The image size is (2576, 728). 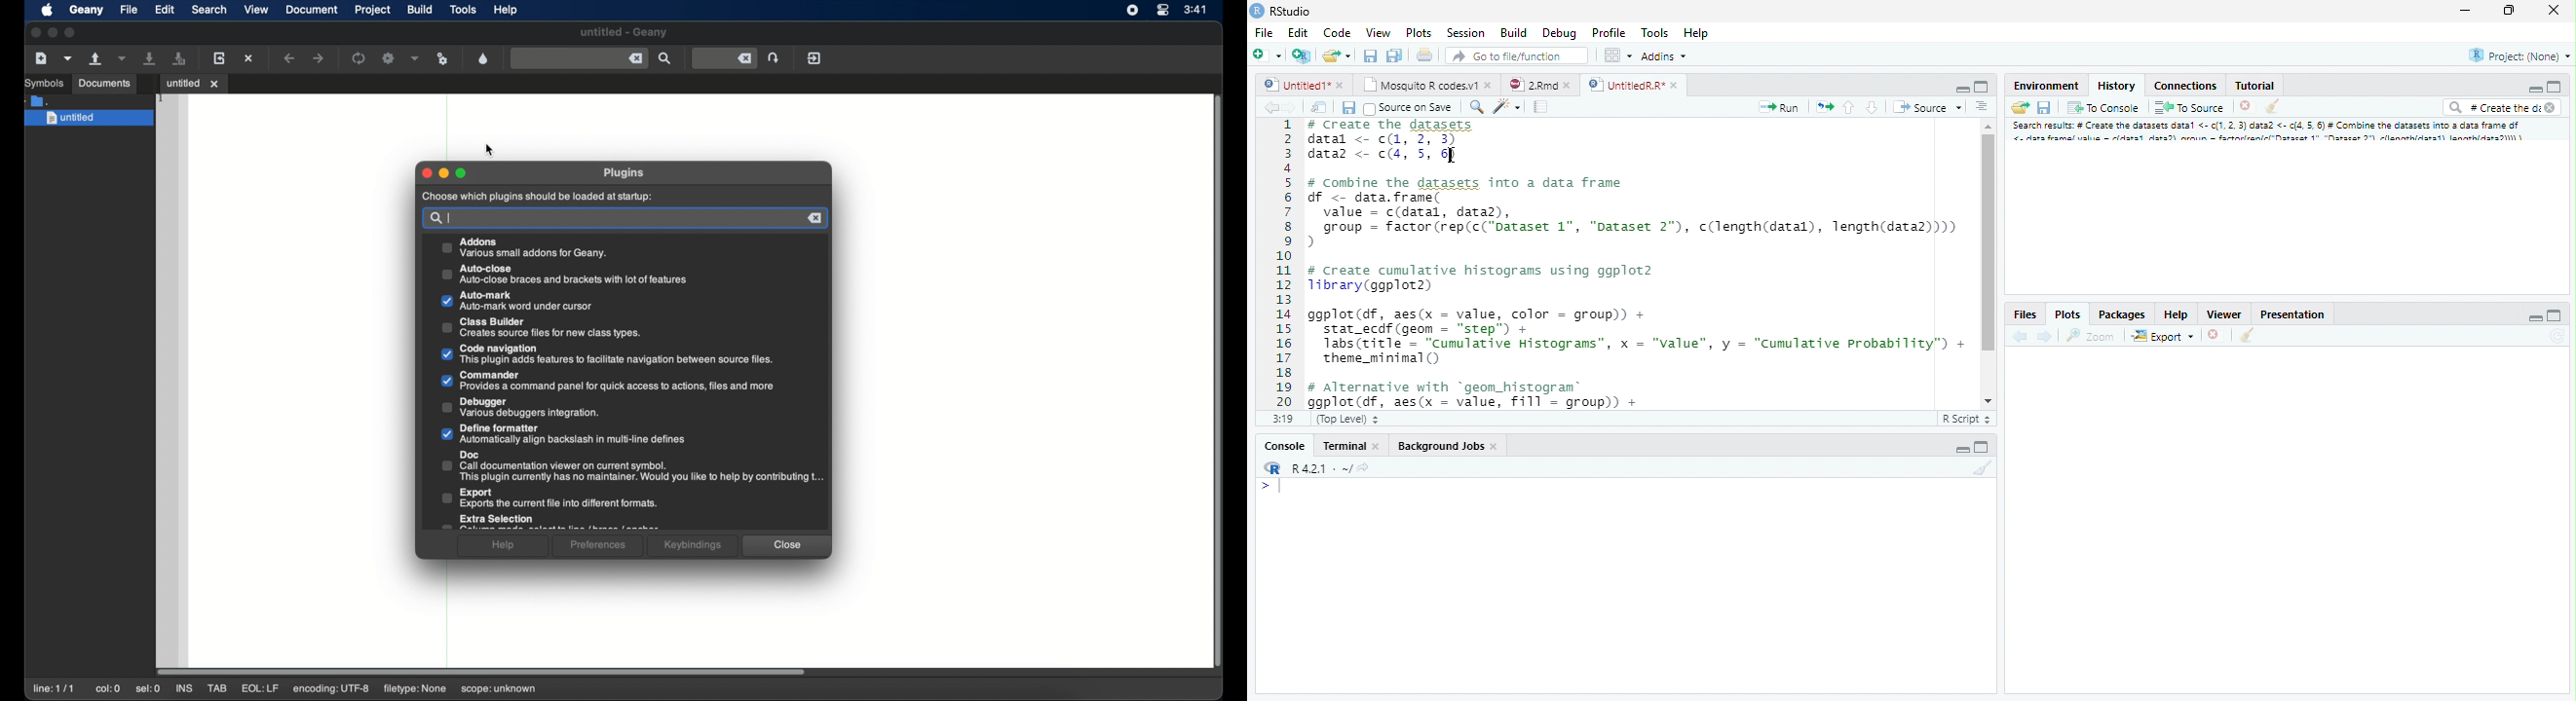 What do you see at coordinates (1267, 54) in the screenshot?
I see `New file` at bounding box center [1267, 54].